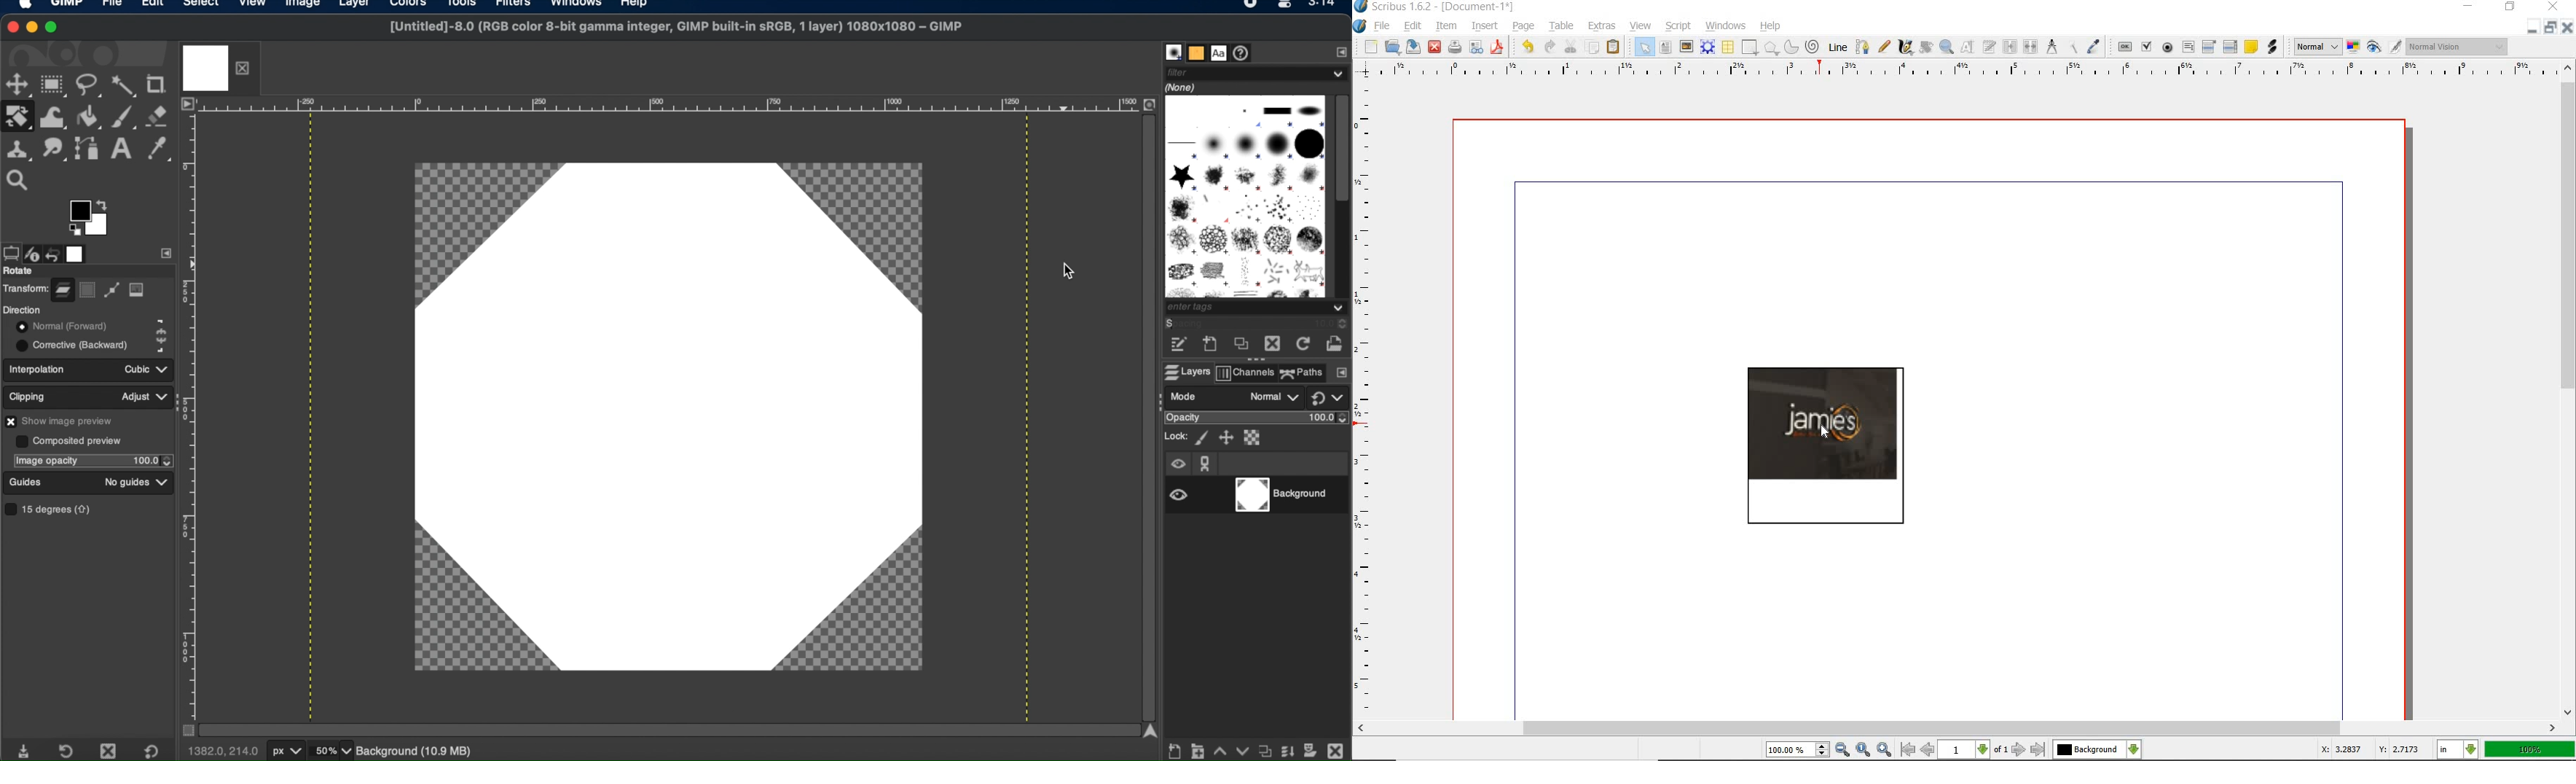 The image size is (2576, 784). I want to click on CLOSE, so click(2566, 27).